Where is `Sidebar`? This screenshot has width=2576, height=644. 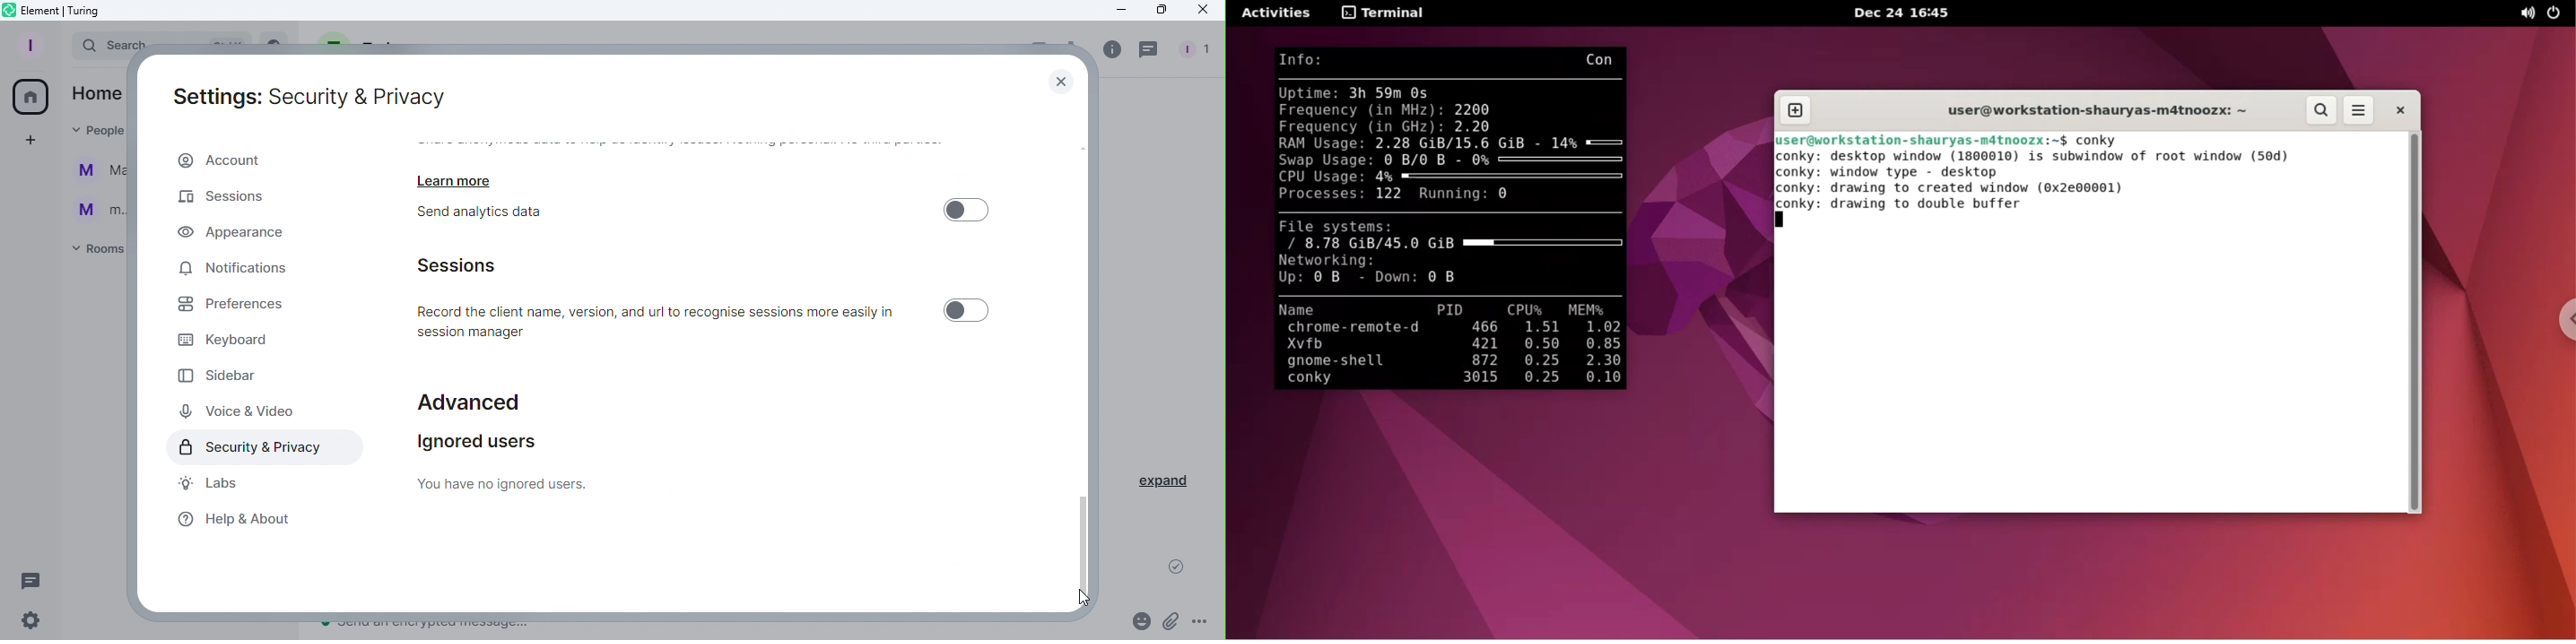
Sidebar is located at coordinates (223, 376).